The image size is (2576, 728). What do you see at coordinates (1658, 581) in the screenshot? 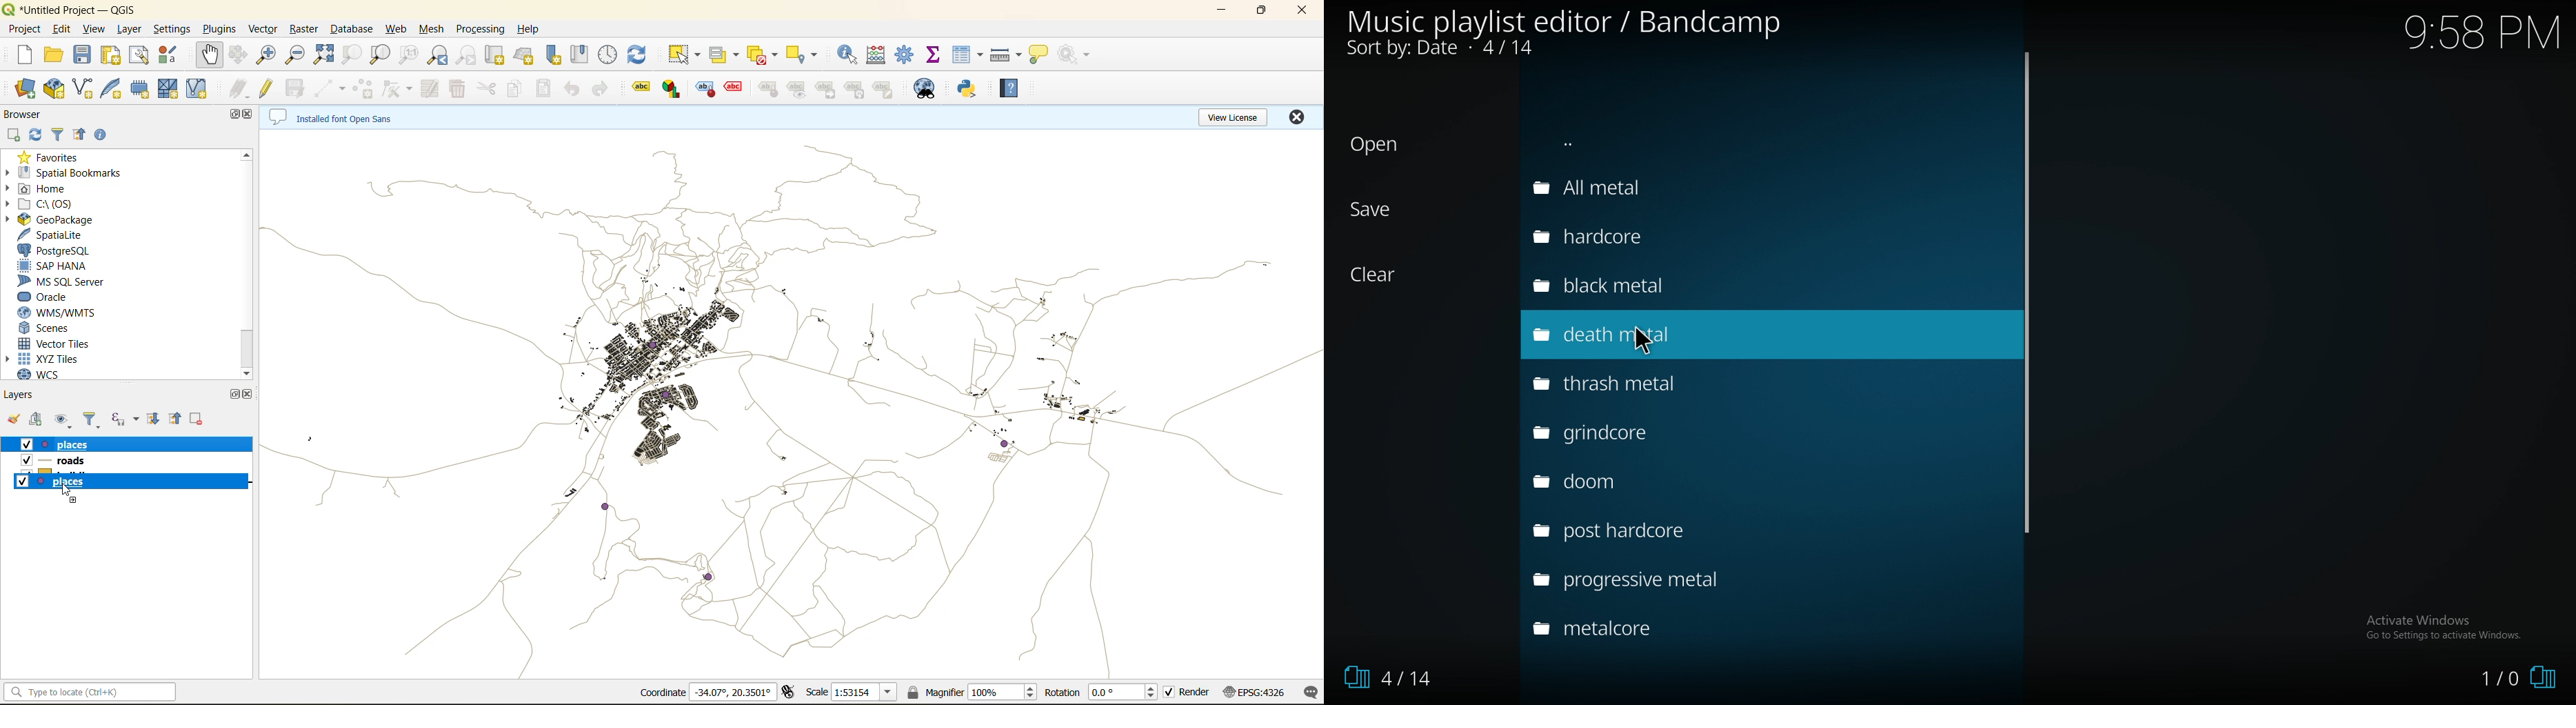
I see `music genre` at bounding box center [1658, 581].